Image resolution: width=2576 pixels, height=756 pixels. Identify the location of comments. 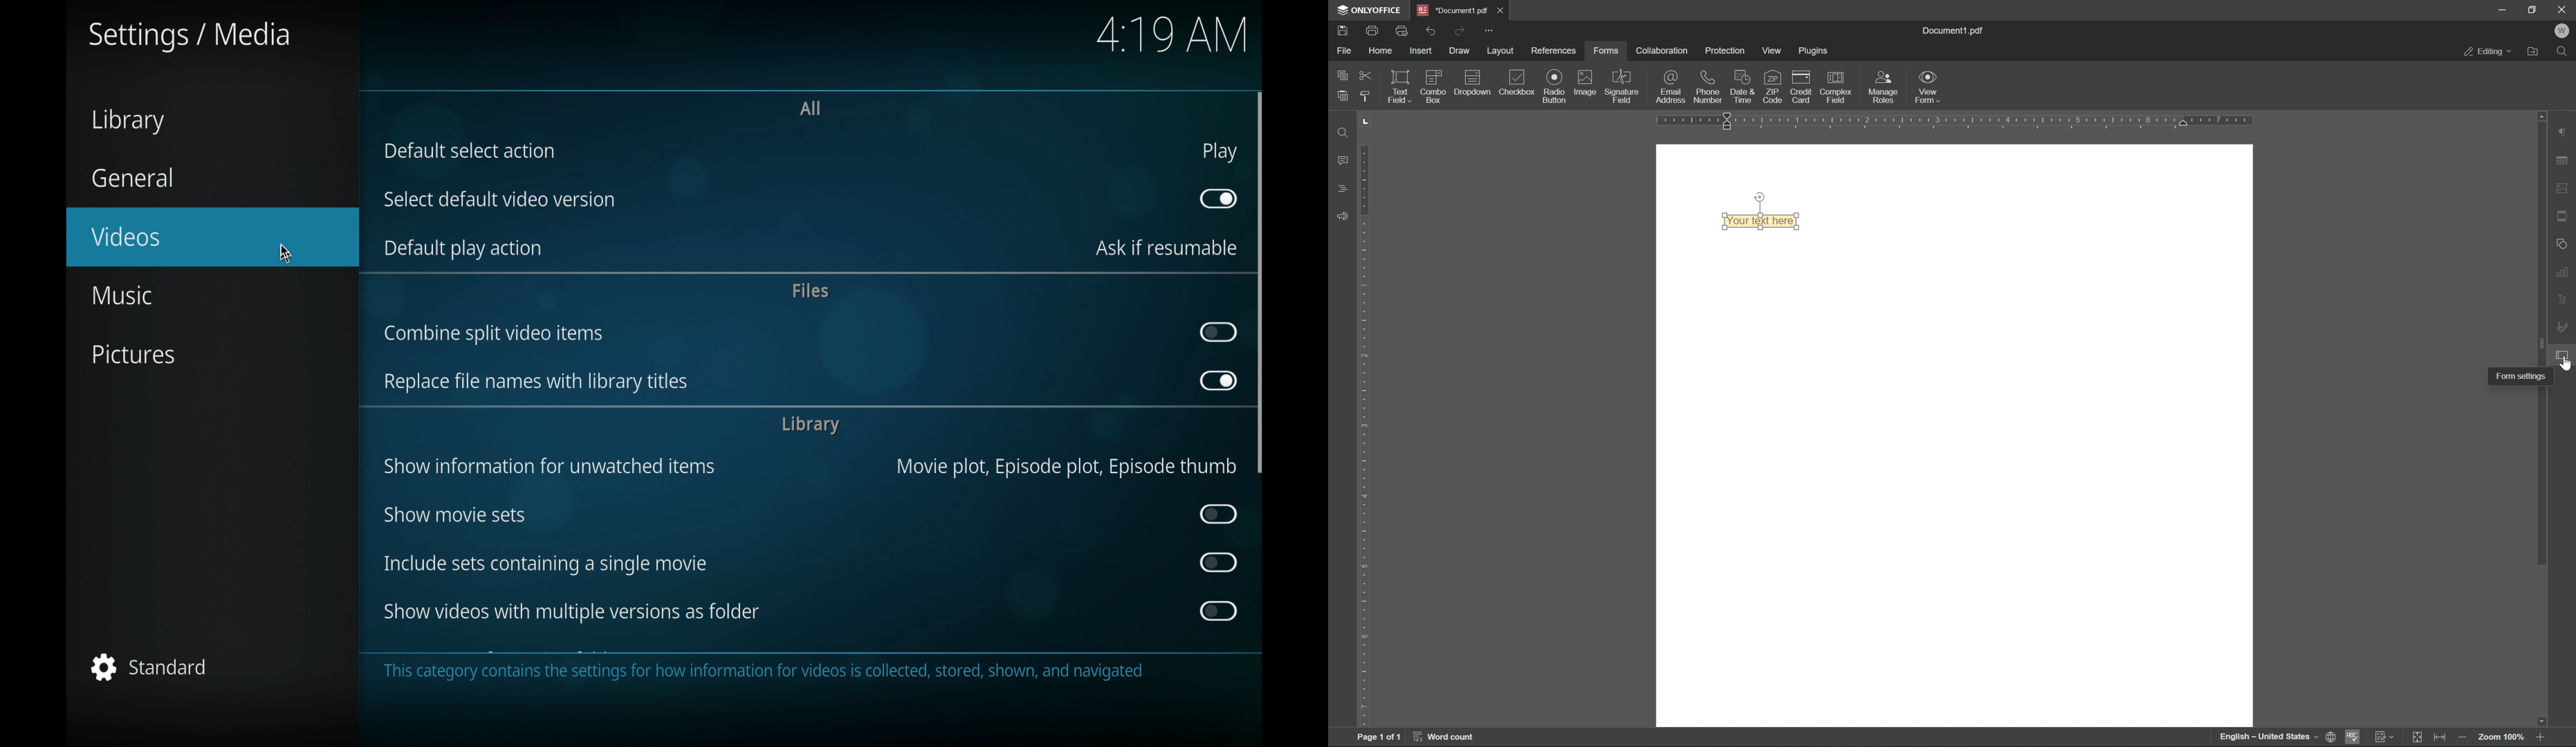
(1343, 160).